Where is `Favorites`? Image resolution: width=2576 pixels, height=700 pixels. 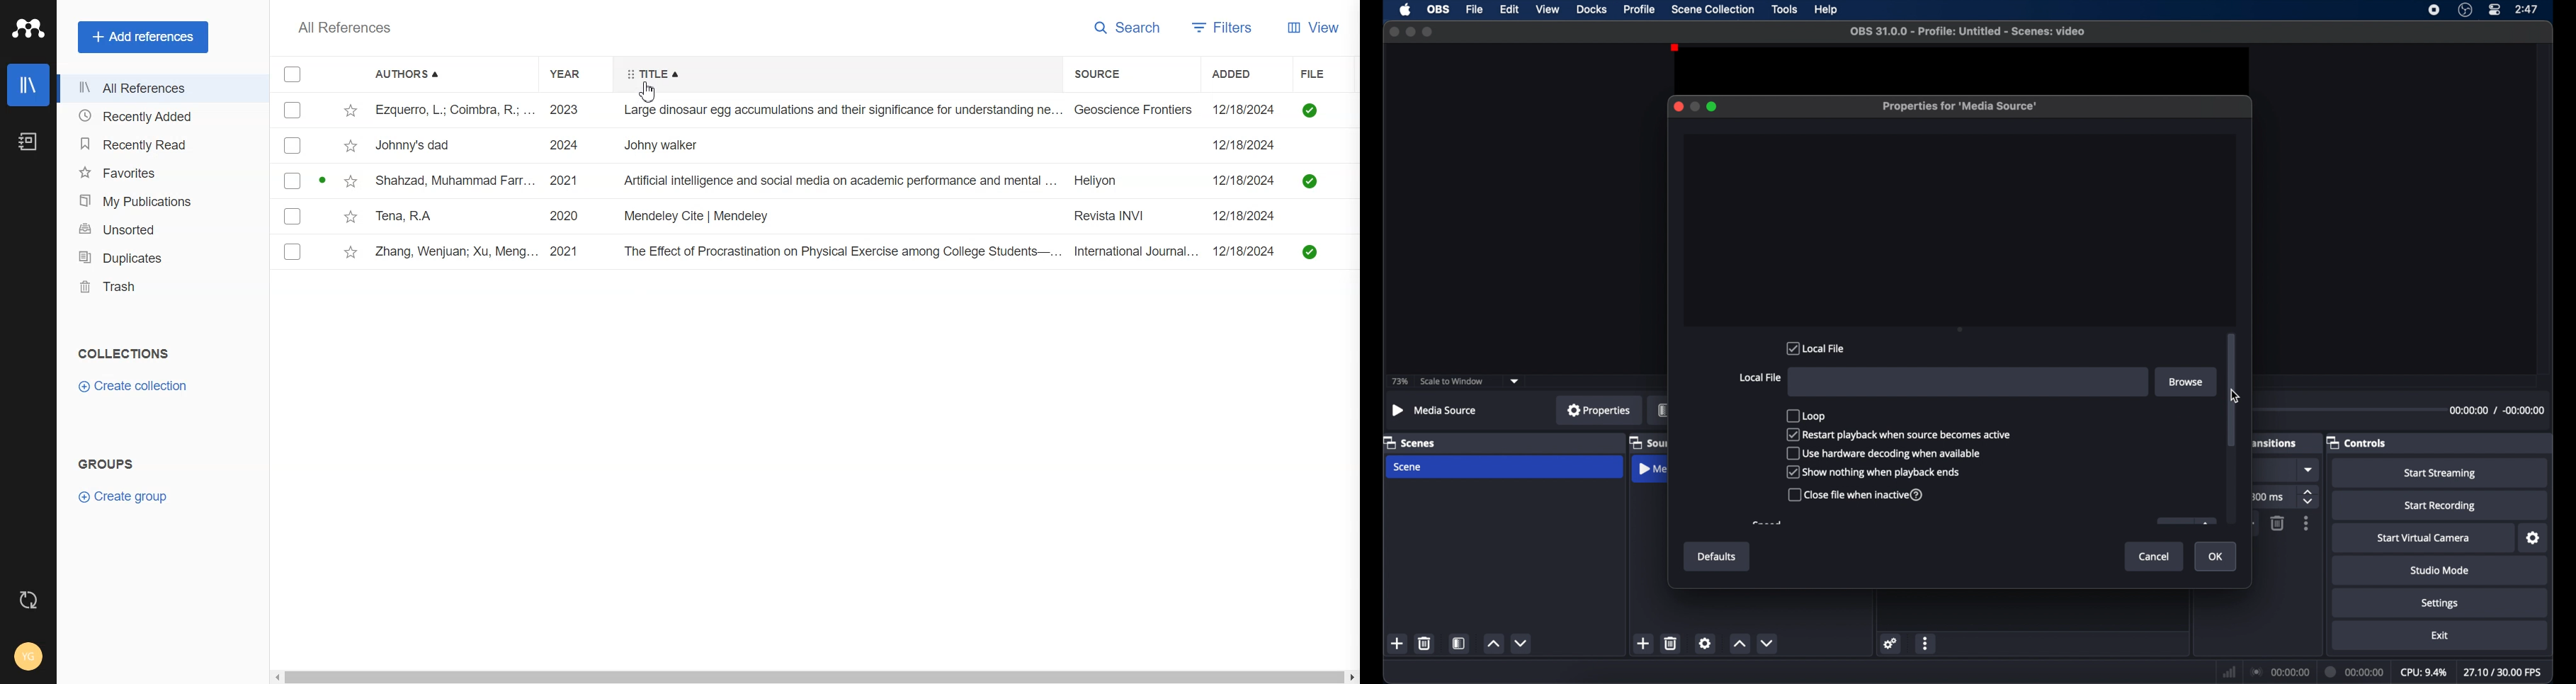 Favorites is located at coordinates (162, 173).